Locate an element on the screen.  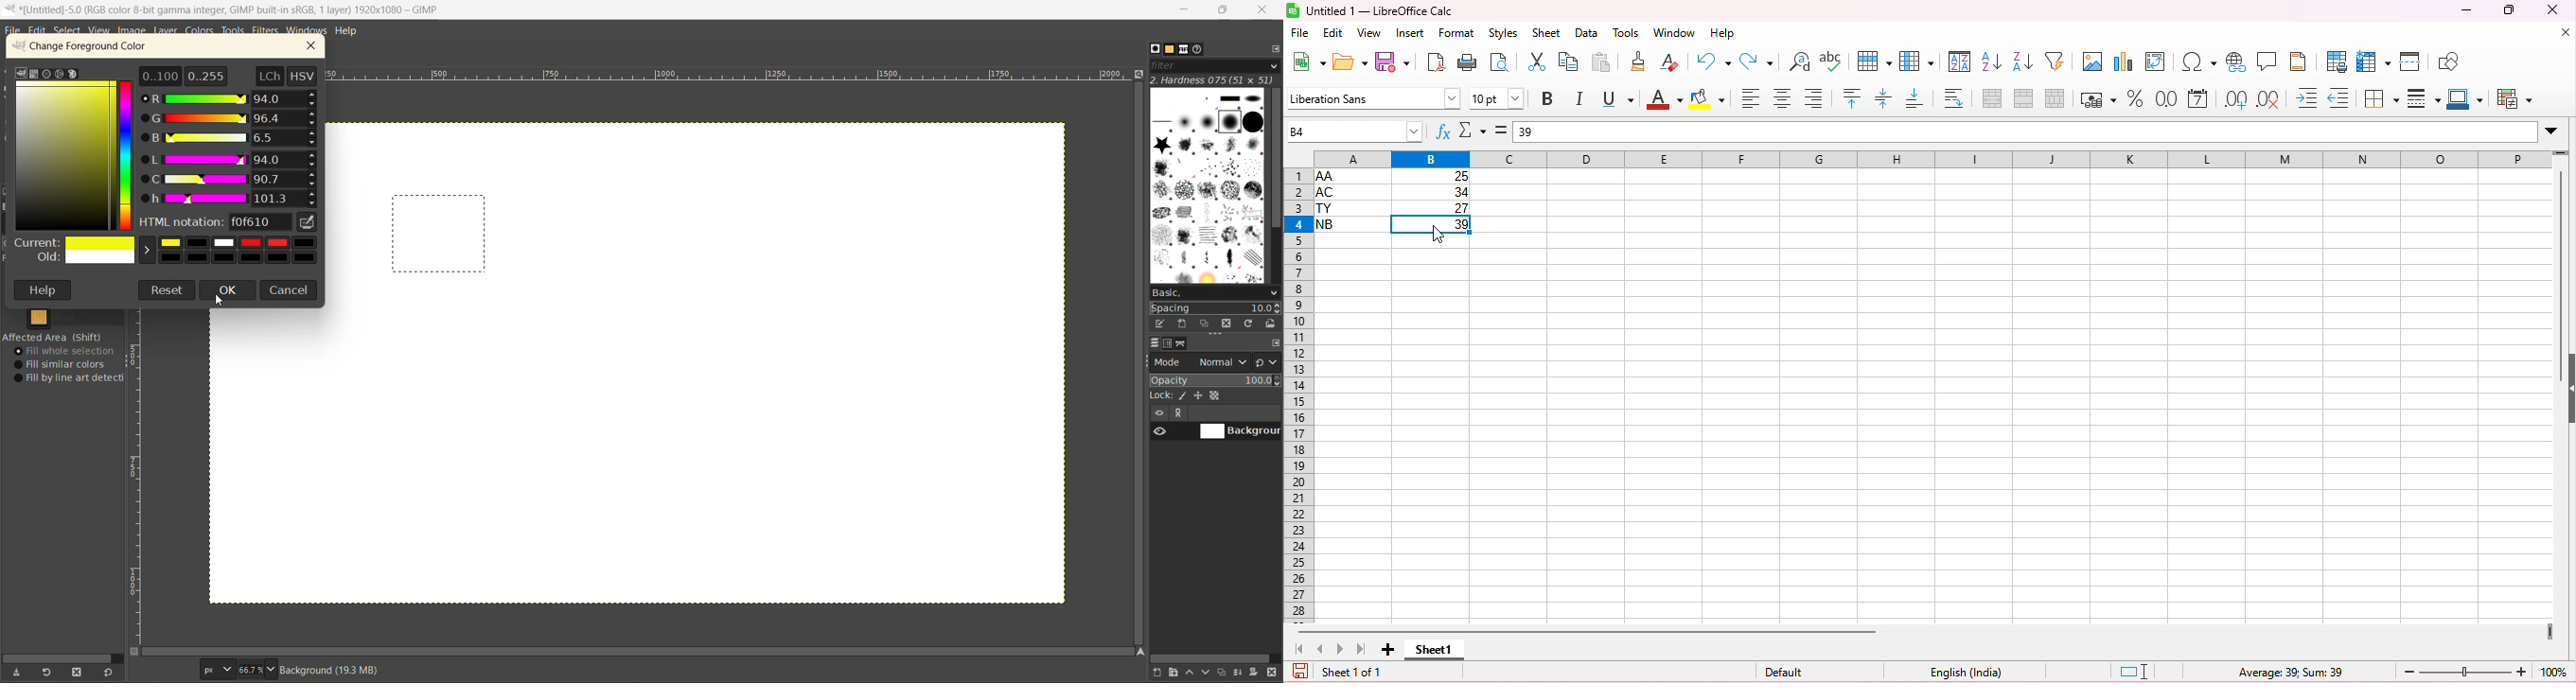
sort ascending is located at coordinates (1992, 60).